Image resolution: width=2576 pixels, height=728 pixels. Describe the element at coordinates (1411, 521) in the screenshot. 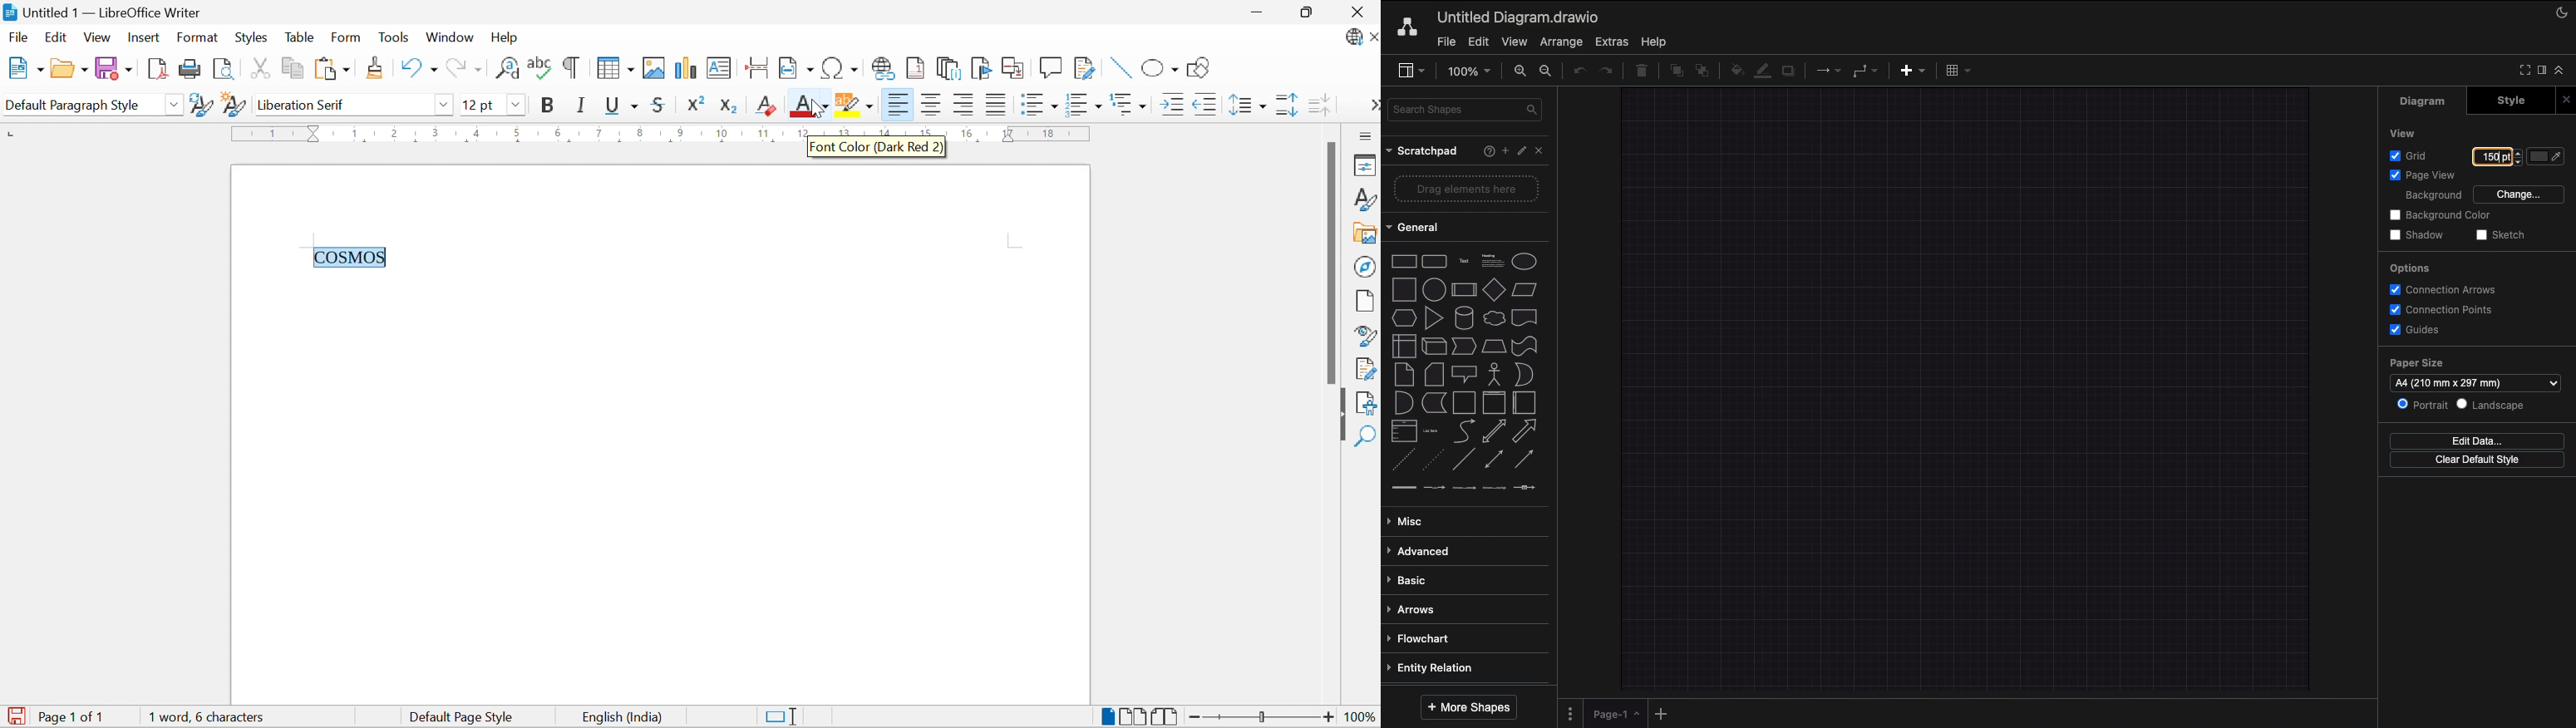

I see `Misc` at that location.